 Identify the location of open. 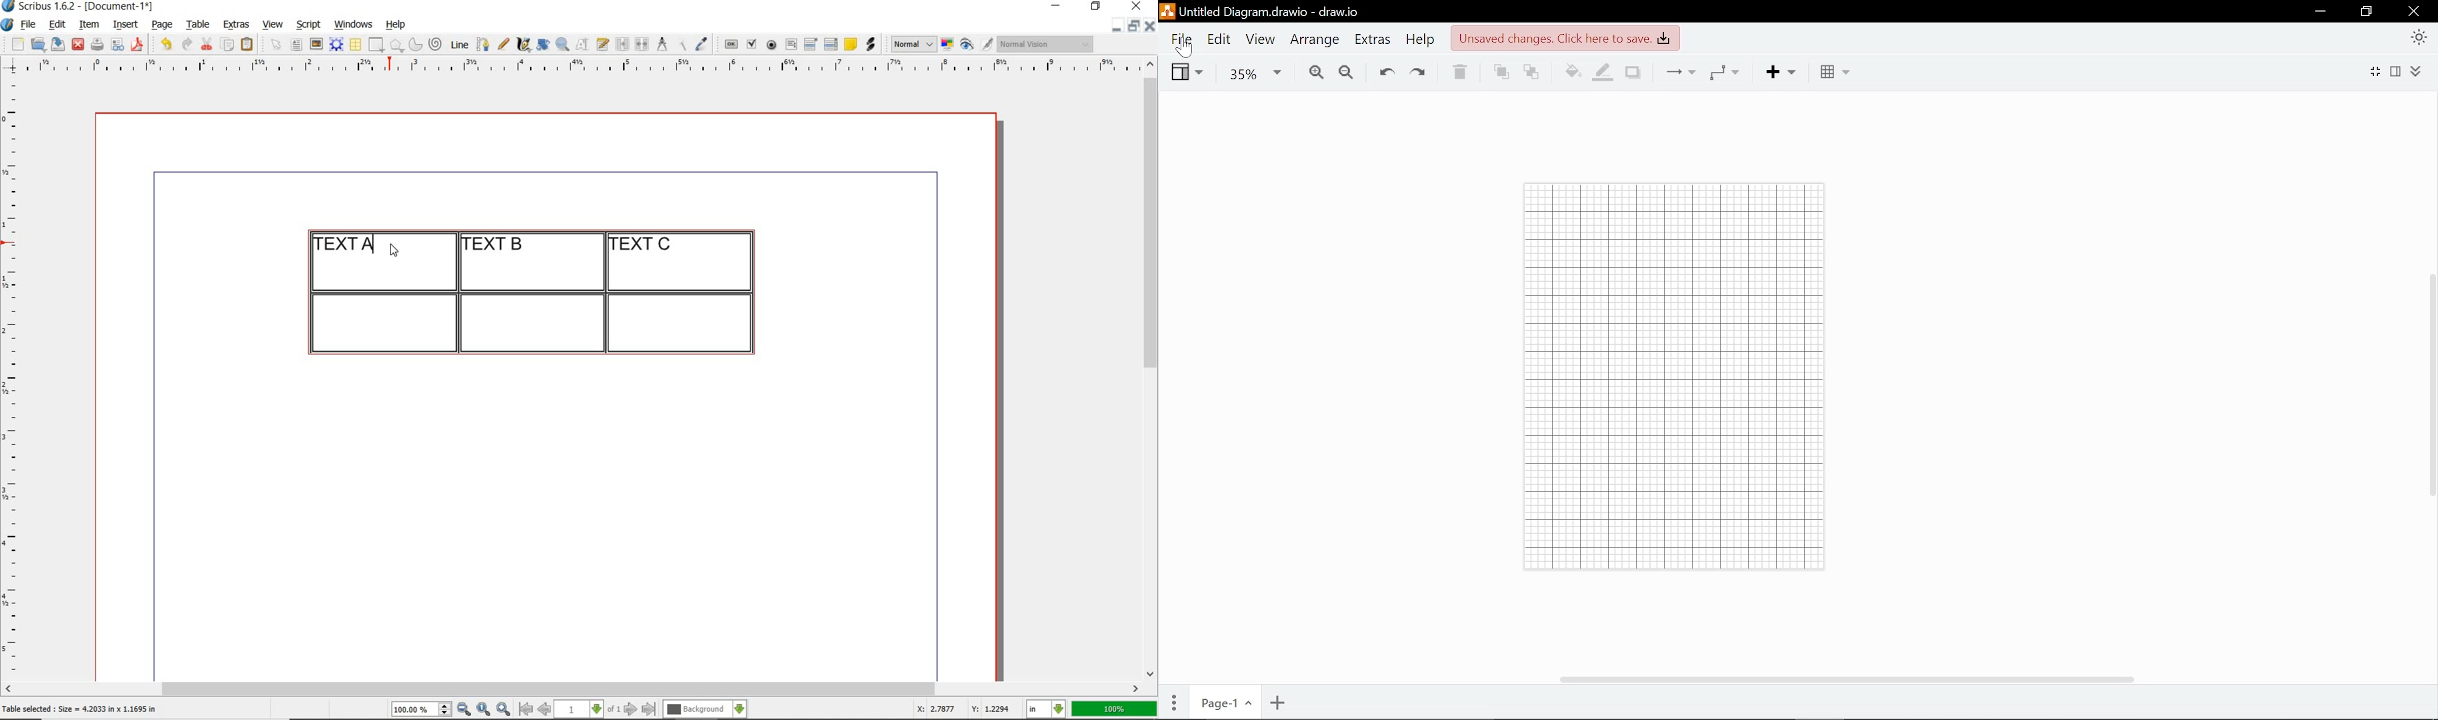
(37, 43).